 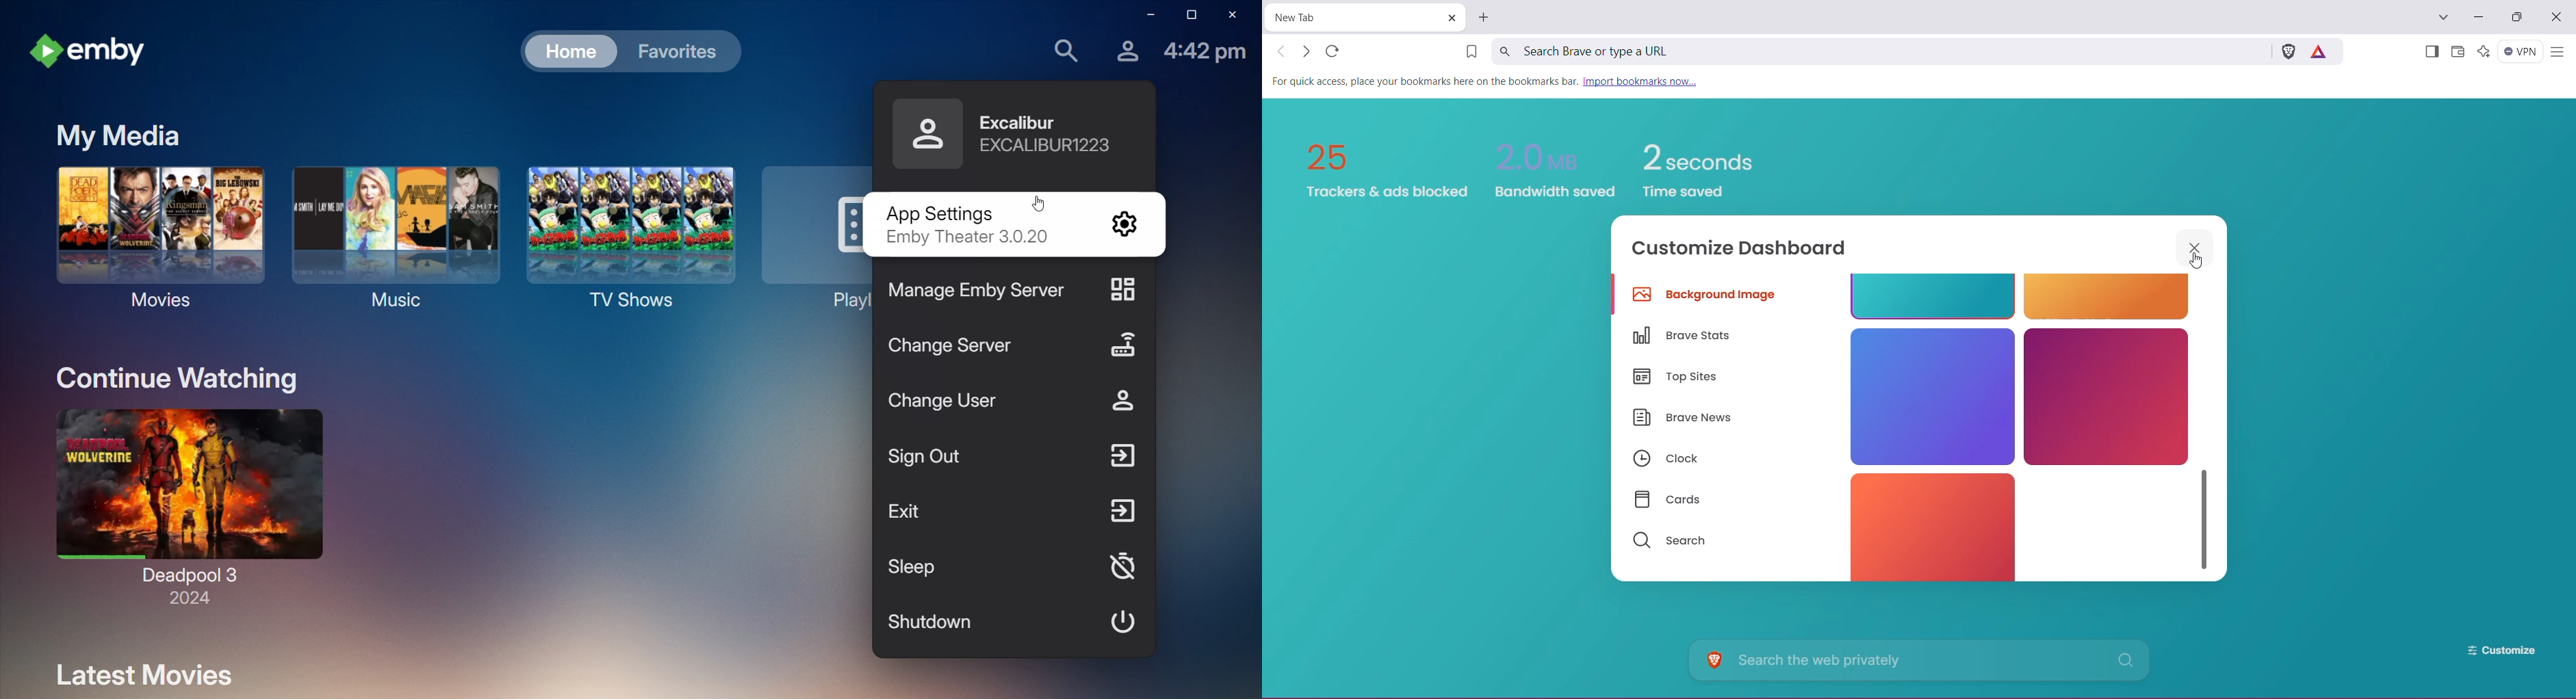 I want to click on Change Server, so click(x=1019, y=345).